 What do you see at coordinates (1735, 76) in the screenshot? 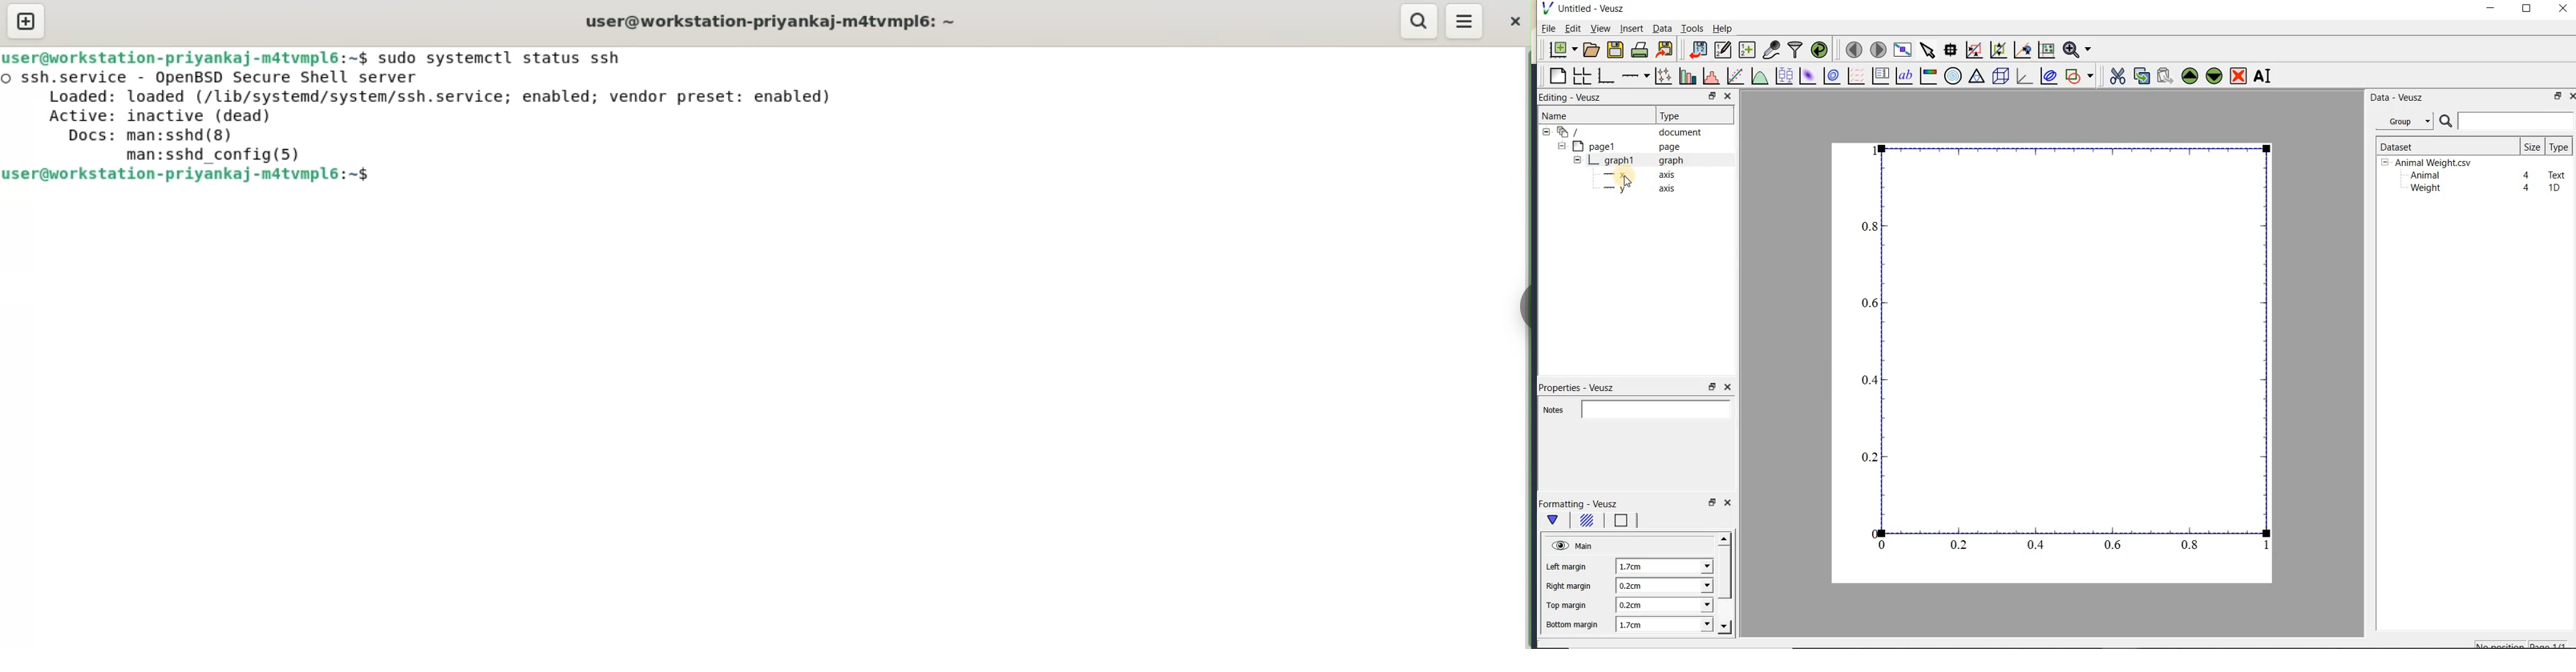
I see `fit a function to data` at bounding box center [1735, 76].